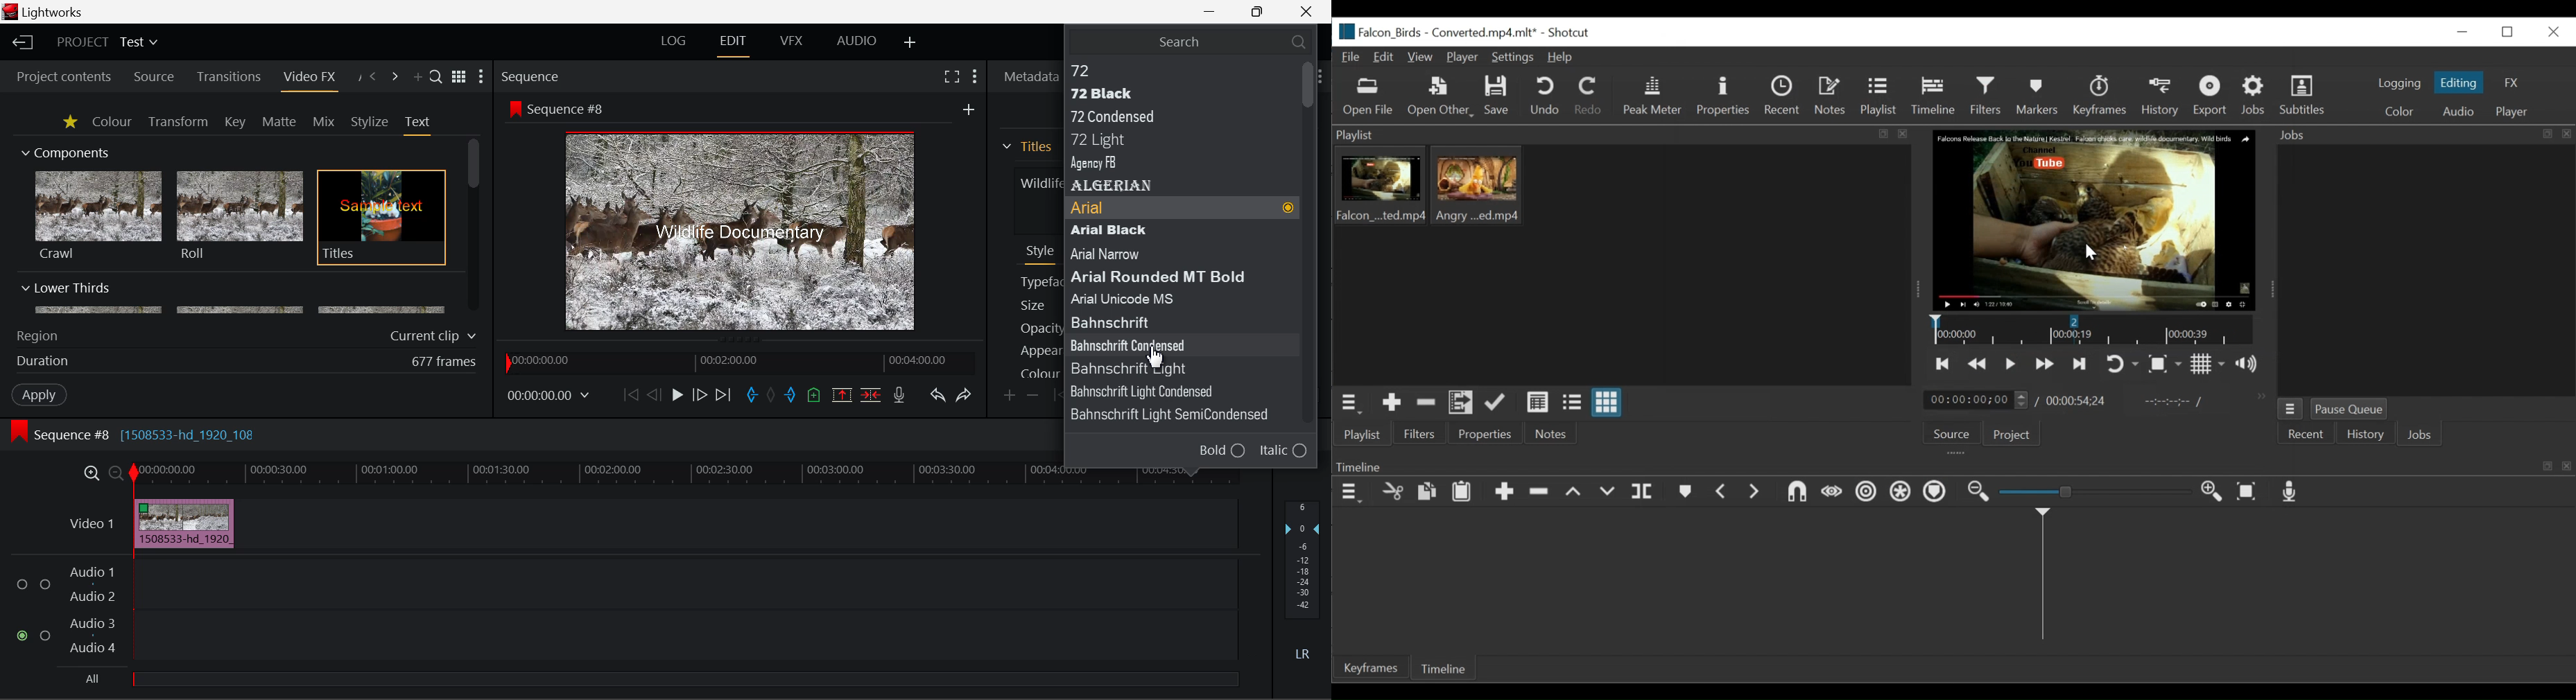 This screenshot has height=700, width=2576. What do you see at coordinates (1622, 265) in the screenshot?
I see `Clip thumbnail` at bounding box center [1622, 265].